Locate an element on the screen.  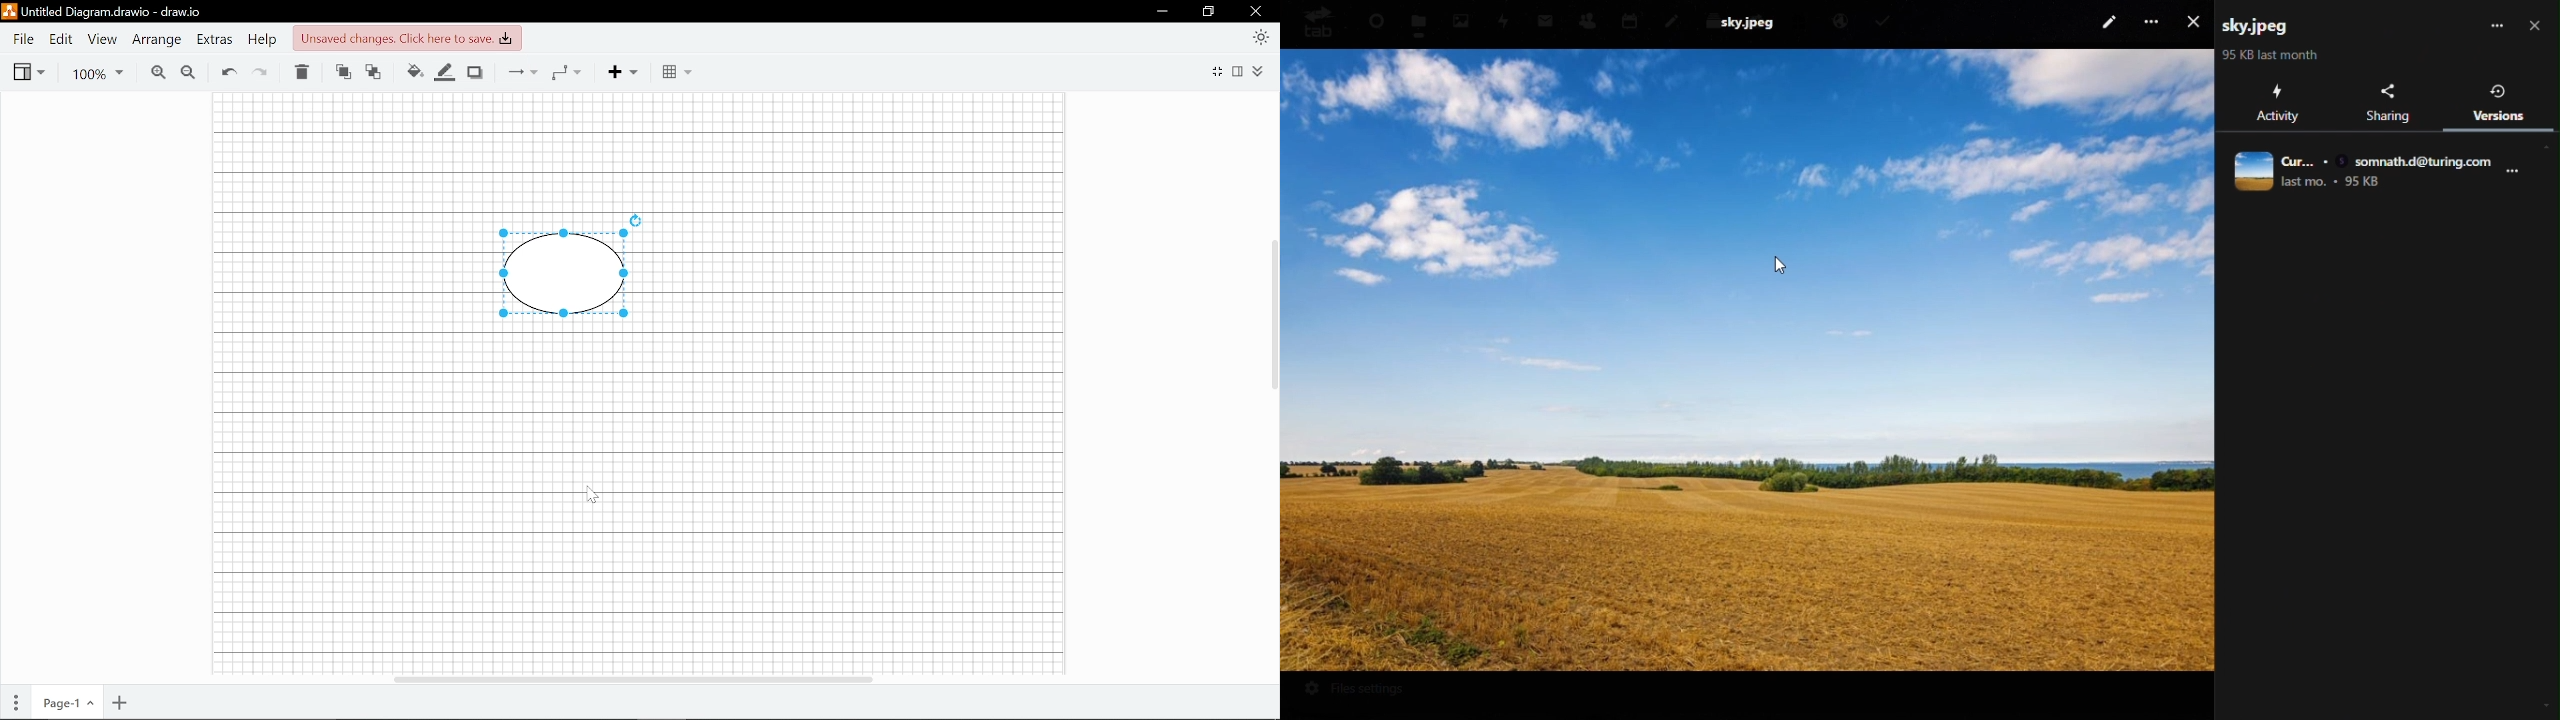
Help is located at coordinates (265, 41).